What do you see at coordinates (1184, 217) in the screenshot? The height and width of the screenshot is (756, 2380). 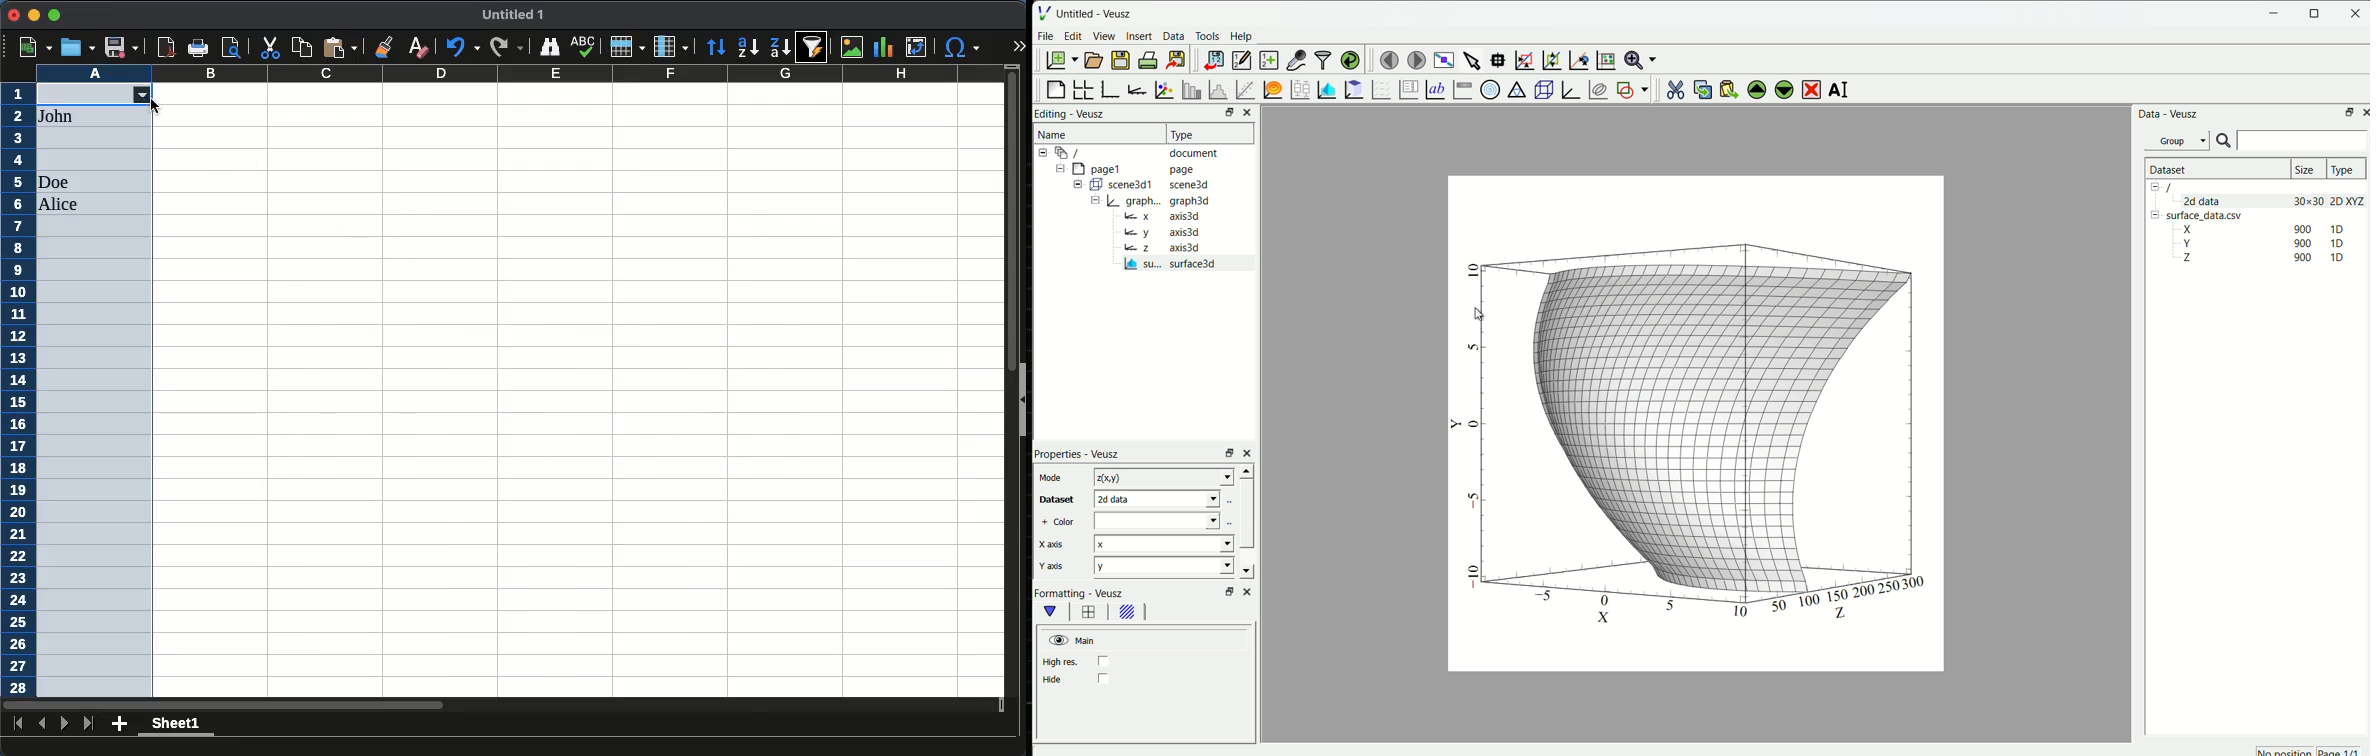 I see `axis3d` at bounding box center [1184, 217].